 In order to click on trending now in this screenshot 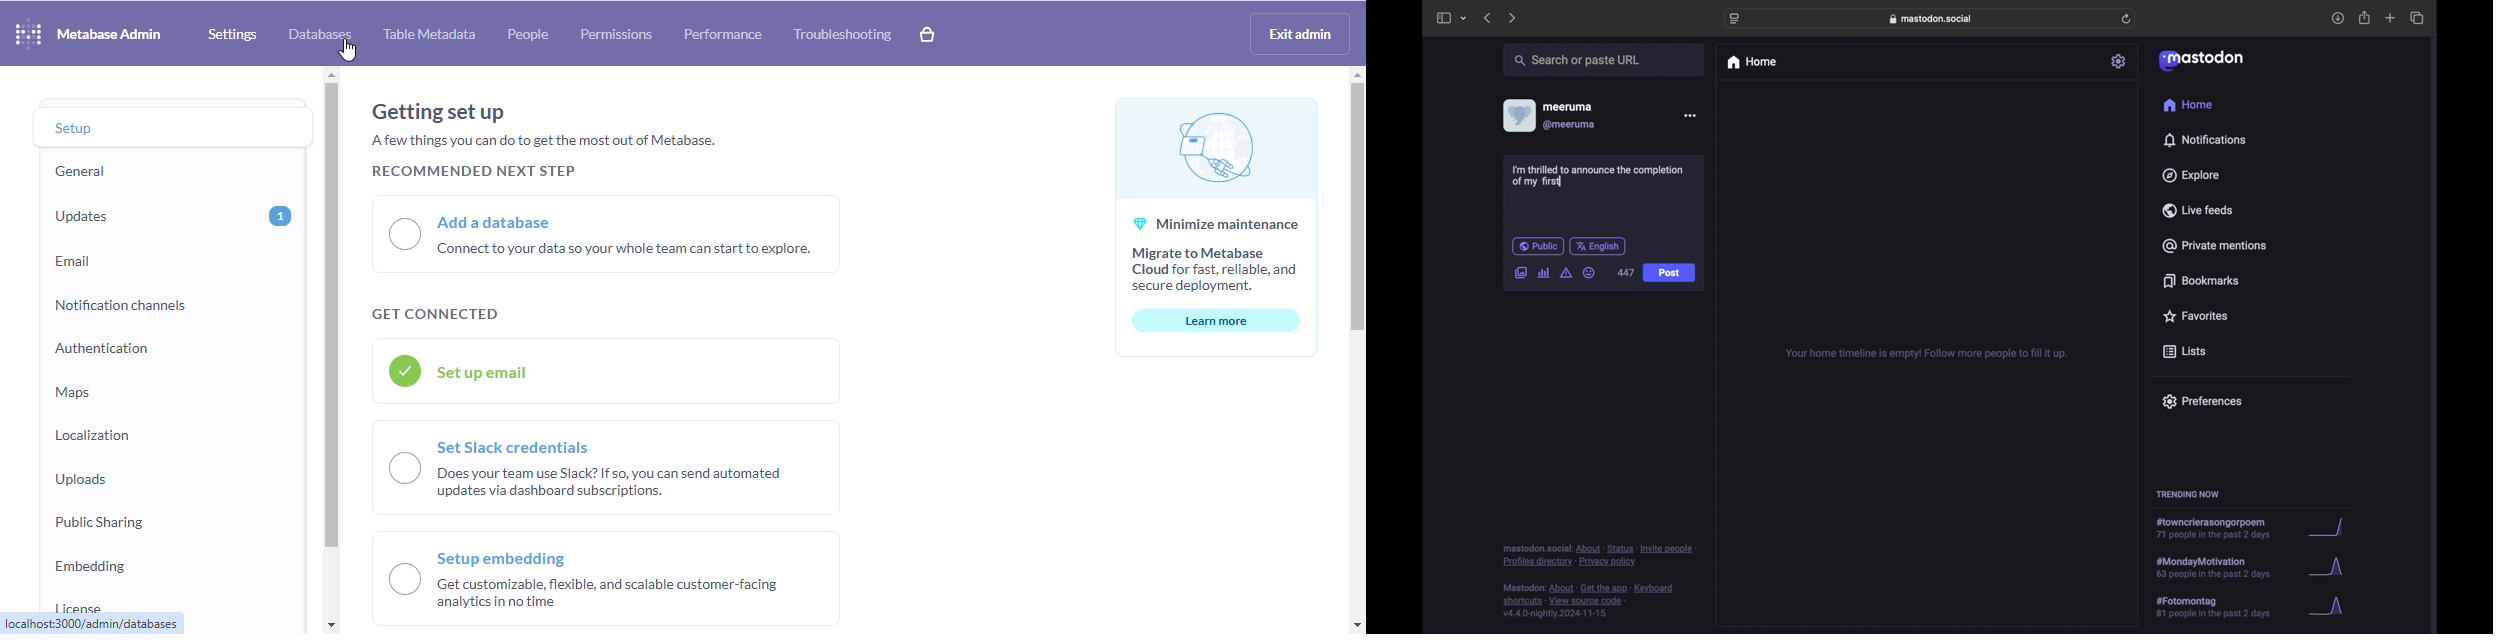, I will do `click(2187, 494)`.